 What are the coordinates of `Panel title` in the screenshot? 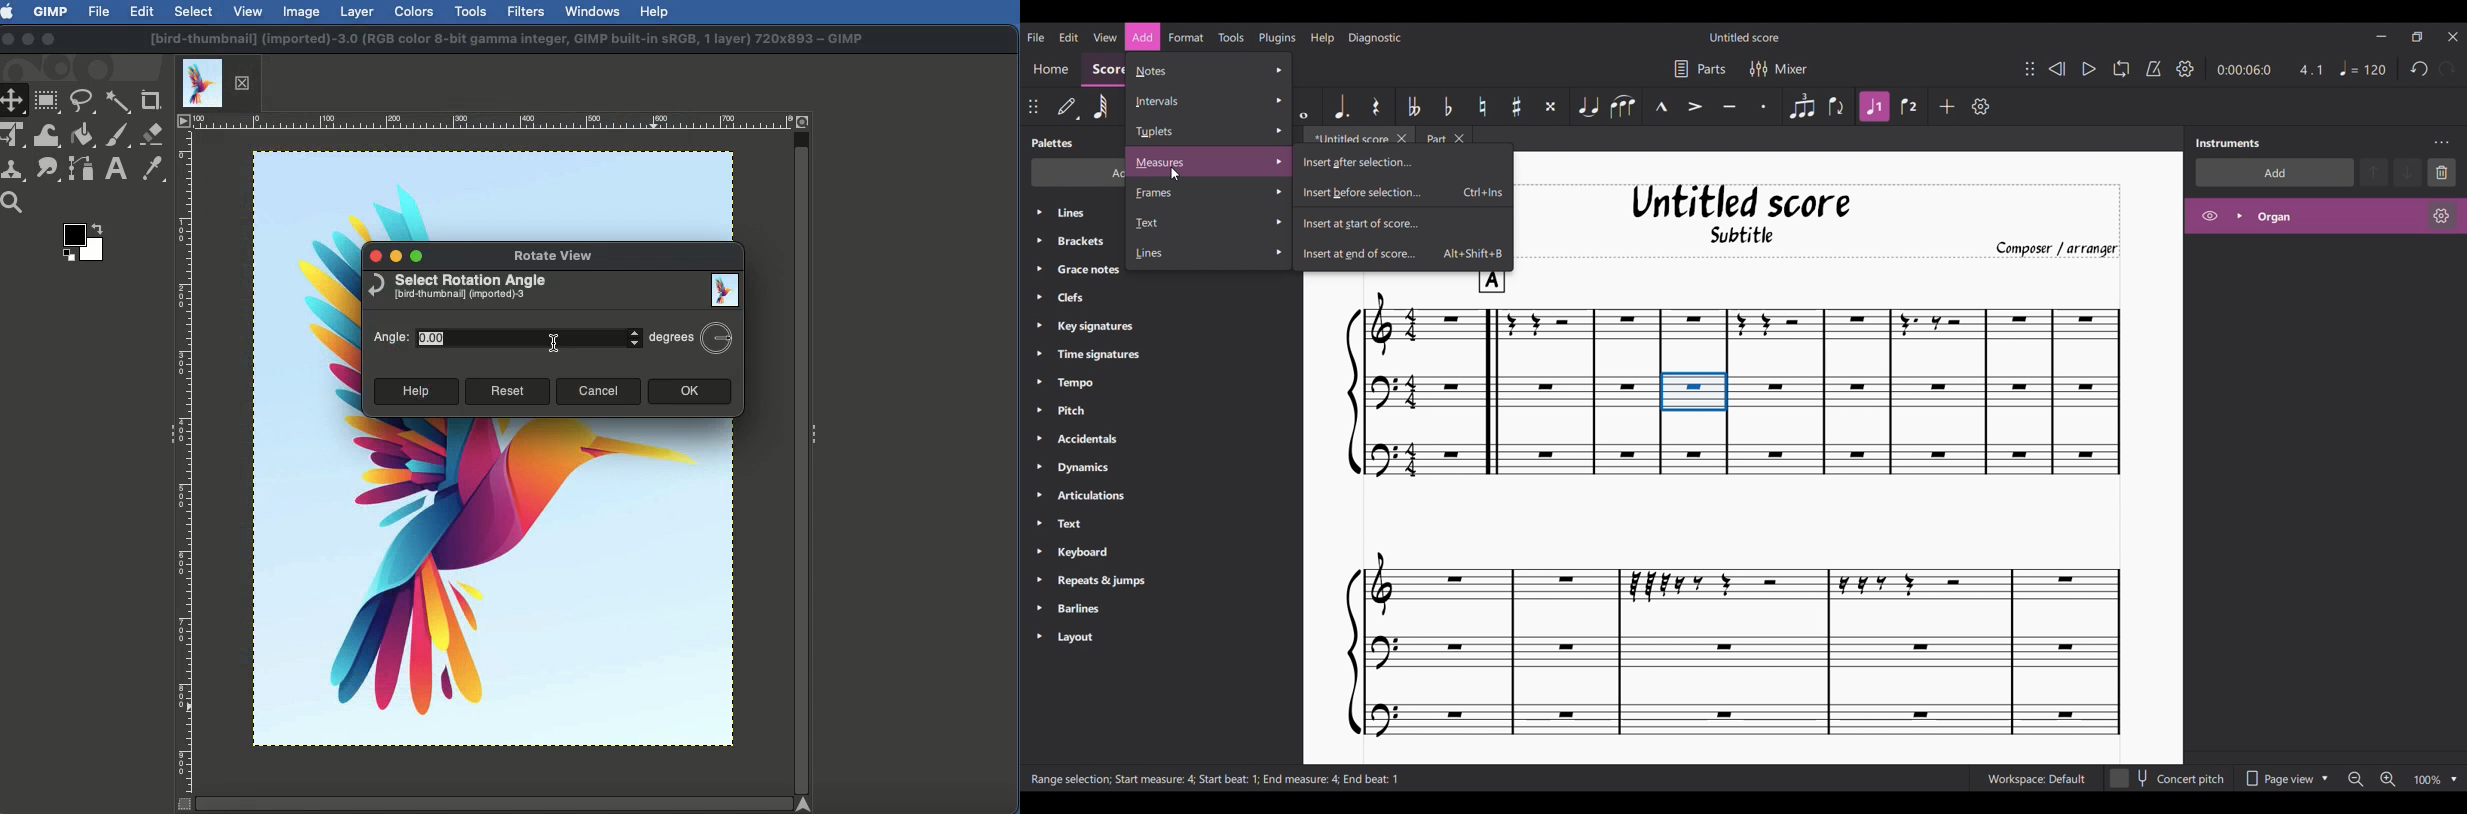 It's located at (2227, 142).